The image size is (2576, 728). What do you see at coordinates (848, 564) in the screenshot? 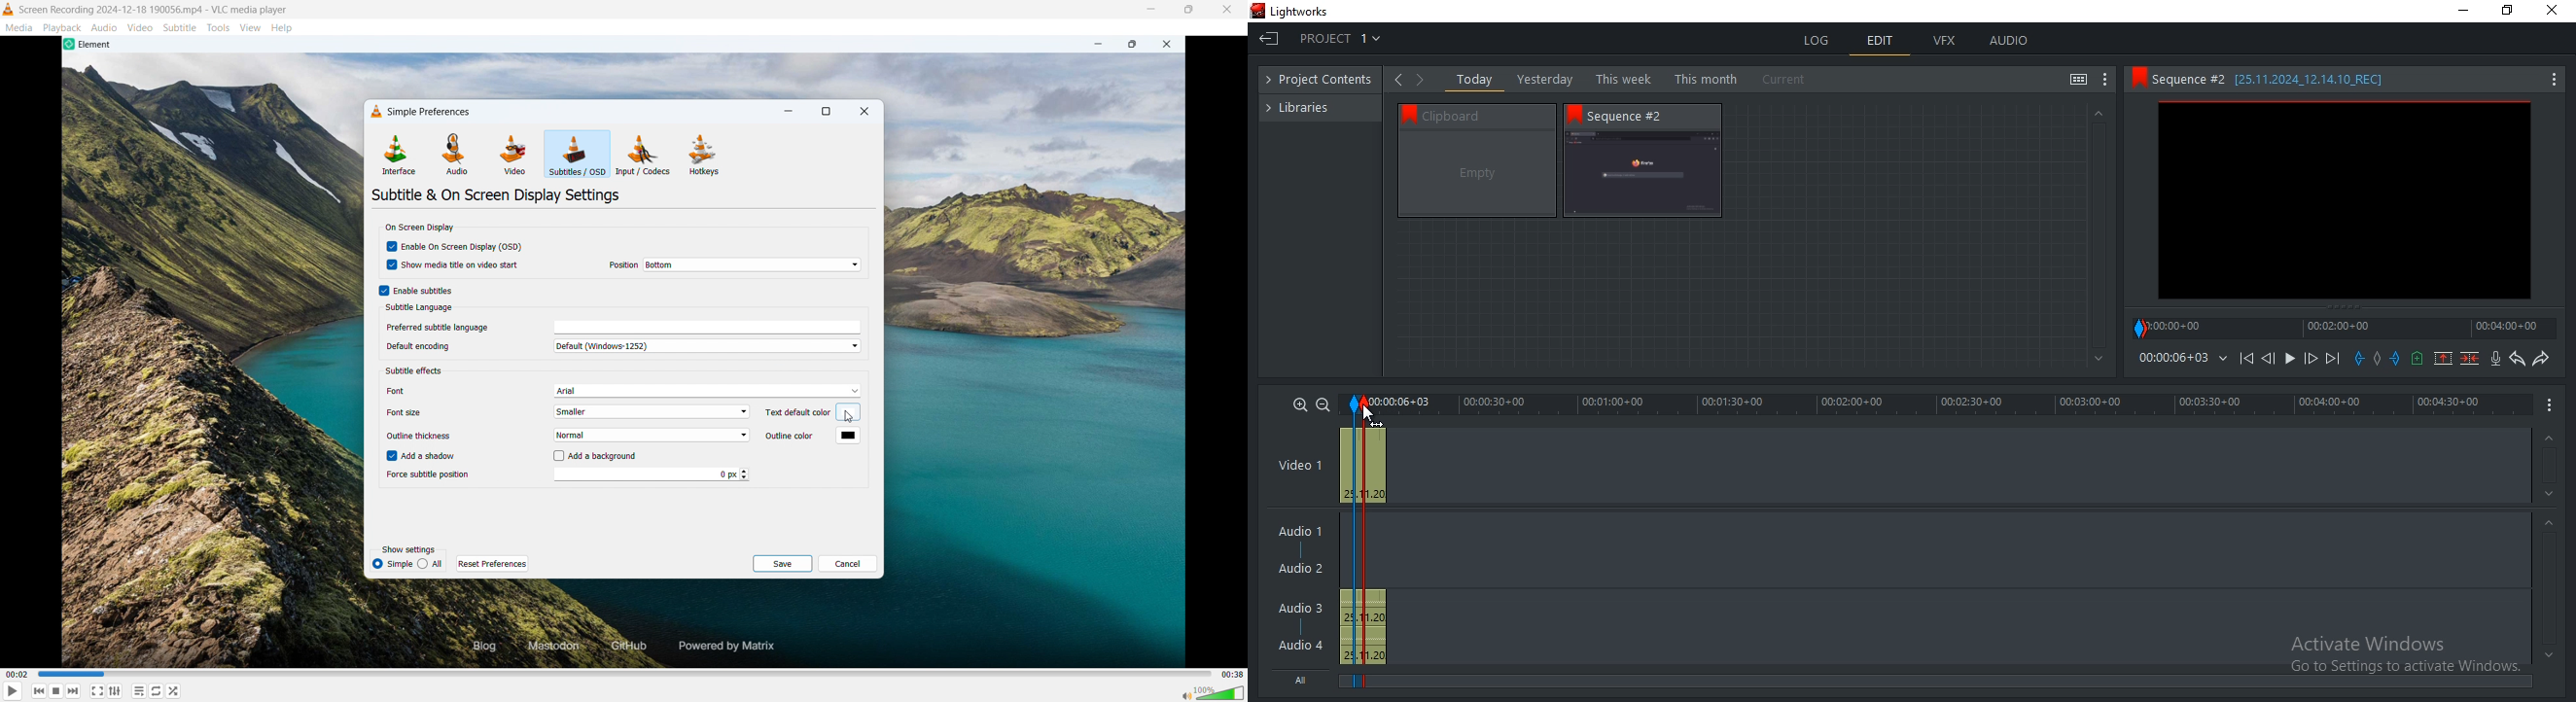
I see `Cancel ` at bounding box center [848, 564].